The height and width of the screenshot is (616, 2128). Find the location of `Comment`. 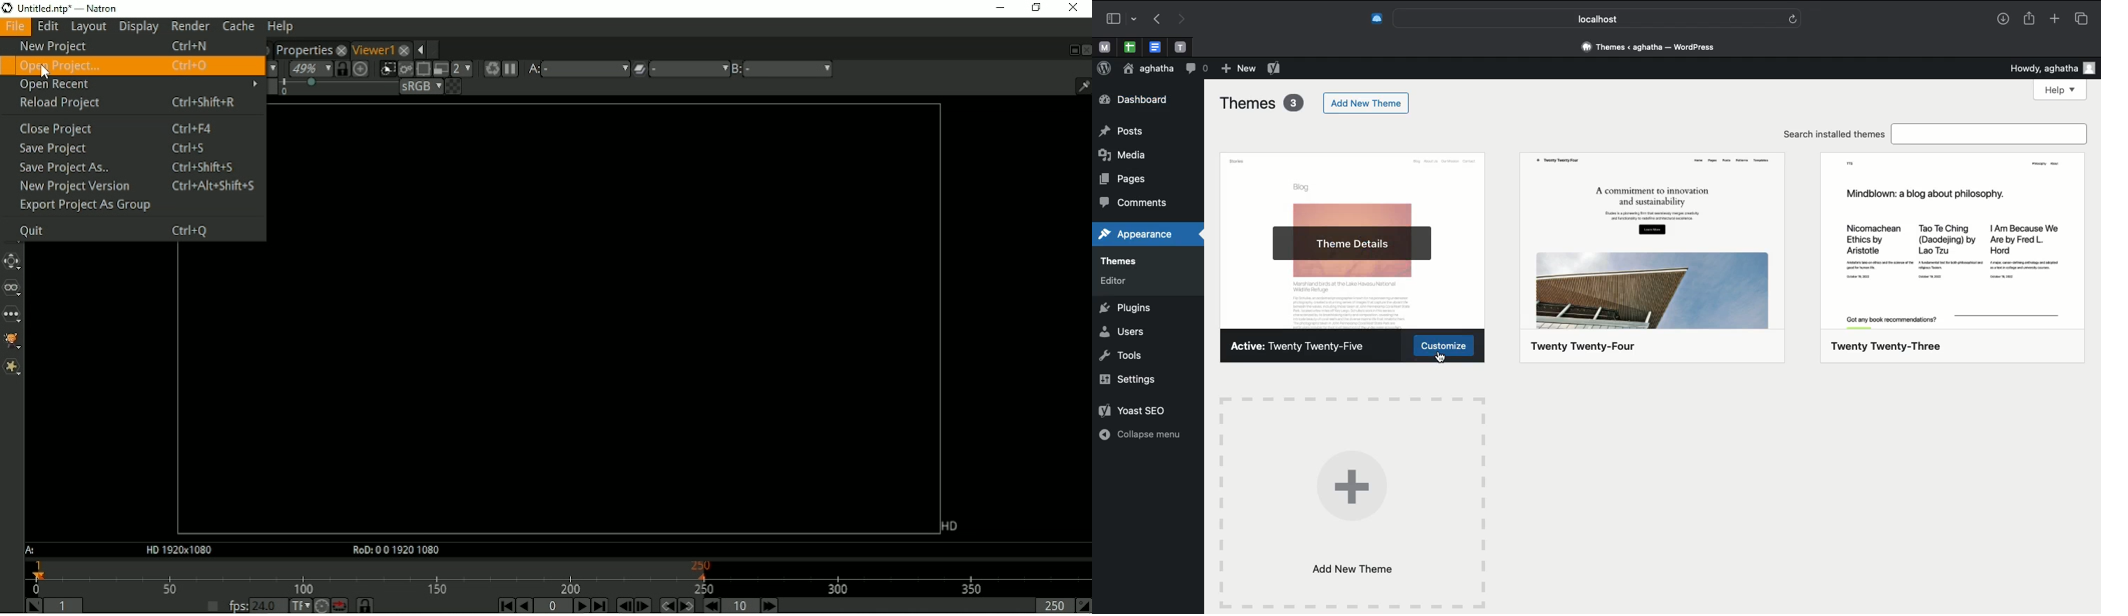

Comment is located at coordinates (1194, 69).